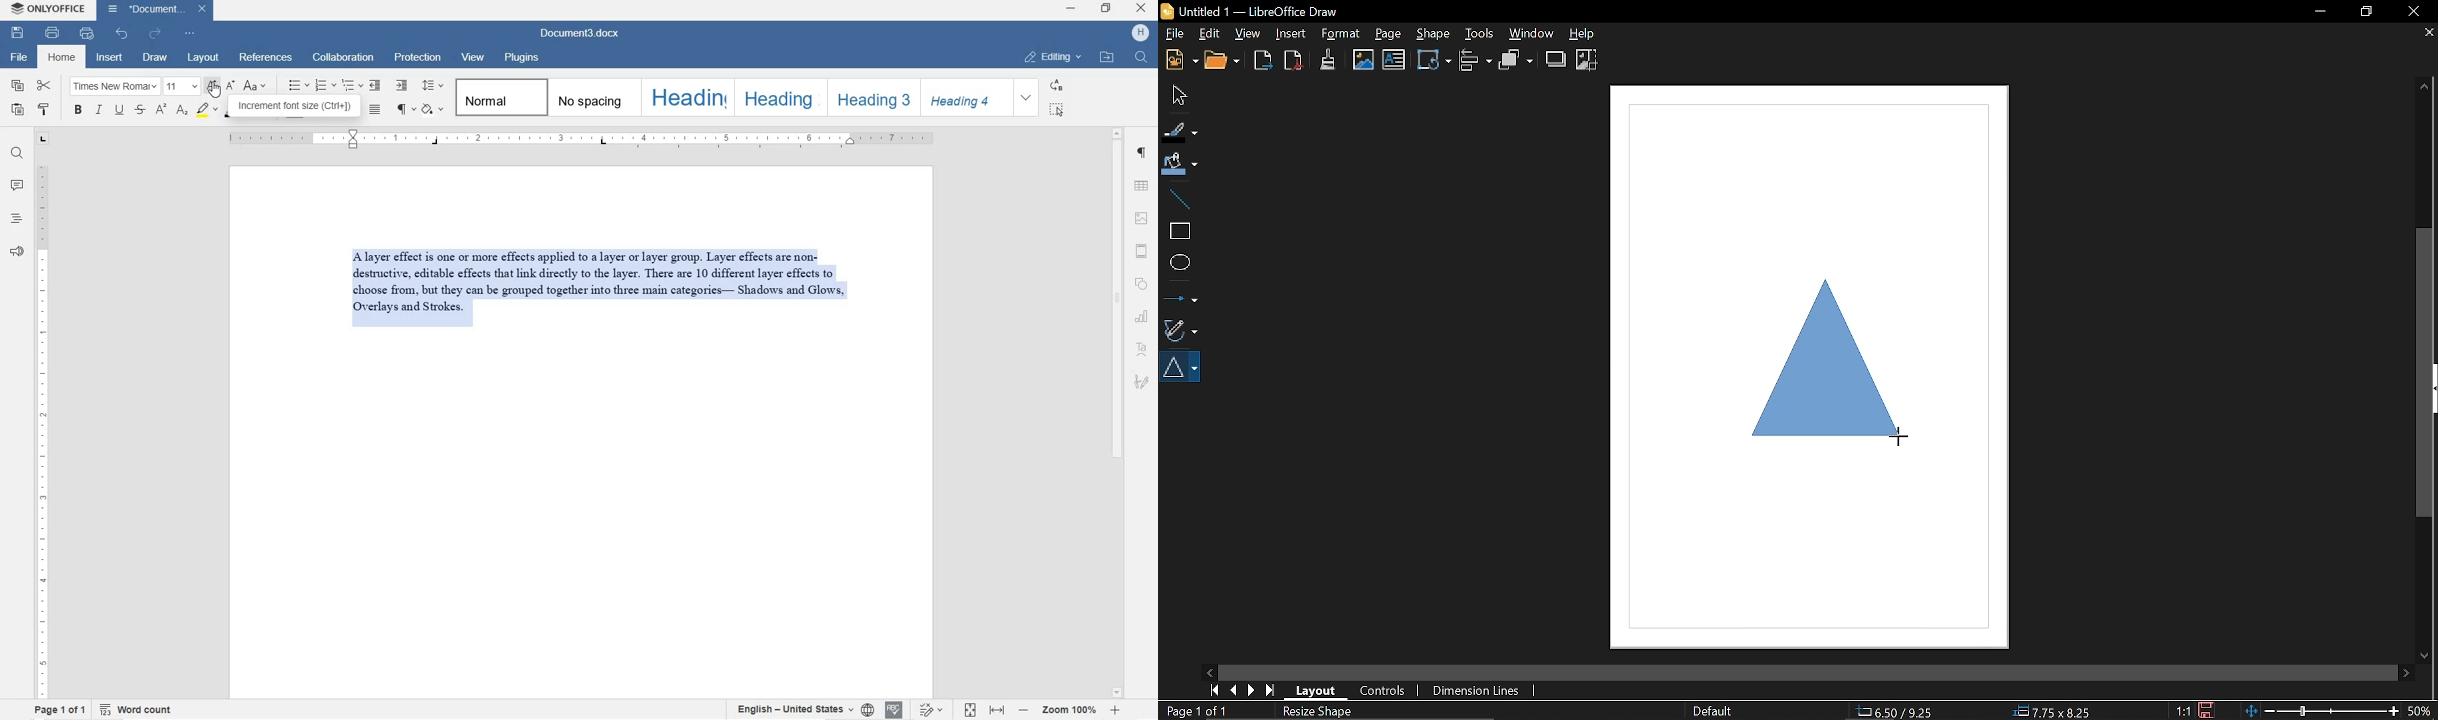 The height and width of the screenshot is (728, 2464). Describe the element at coordinates (19, 86) in the screenshot. I see `copy` at that location.